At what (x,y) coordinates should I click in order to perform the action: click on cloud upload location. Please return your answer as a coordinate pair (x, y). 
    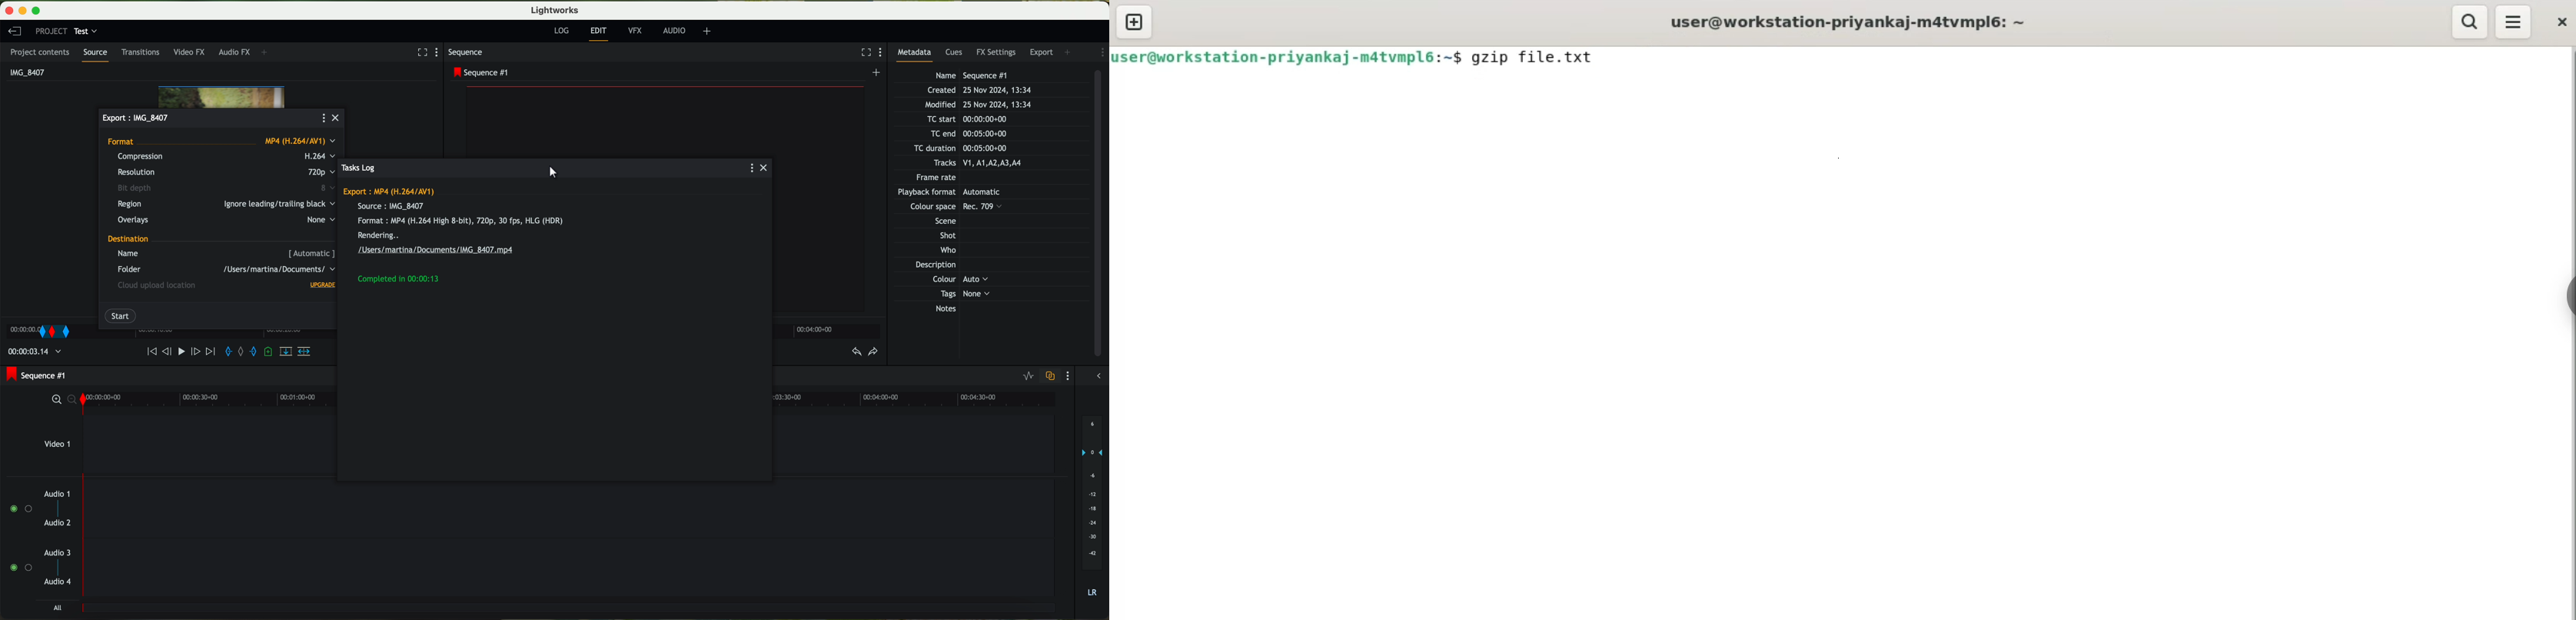
    Looking at the image, I should click on (159, 287).